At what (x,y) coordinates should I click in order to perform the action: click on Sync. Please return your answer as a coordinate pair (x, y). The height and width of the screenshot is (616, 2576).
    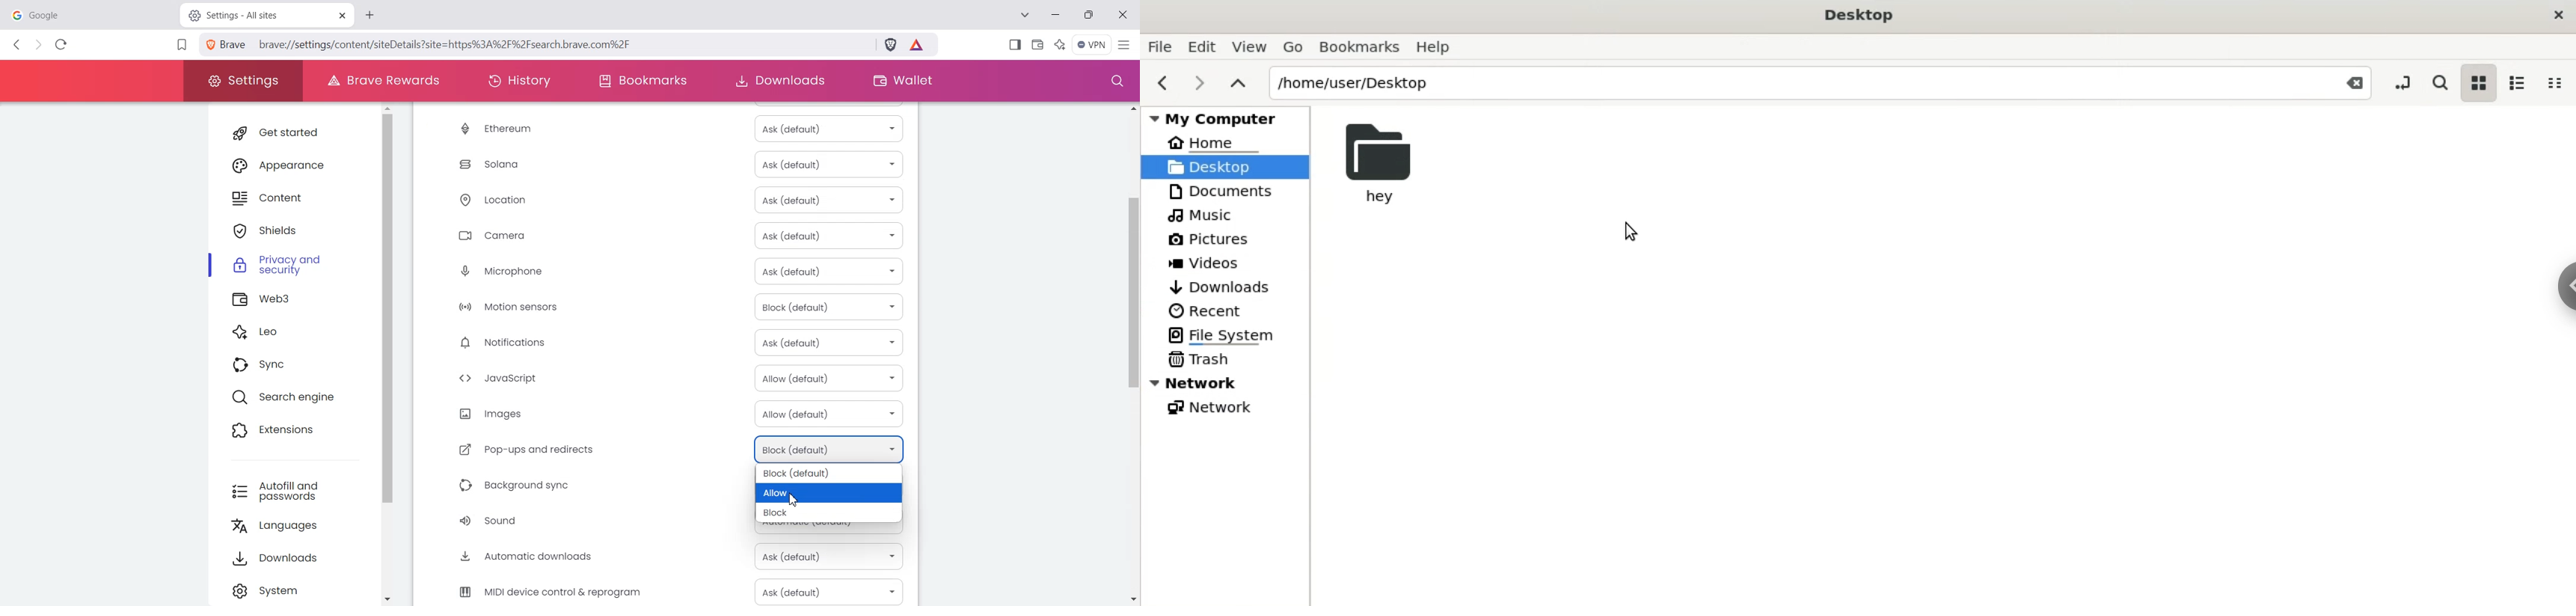
    Looking at the image, I should click on (292, 366).